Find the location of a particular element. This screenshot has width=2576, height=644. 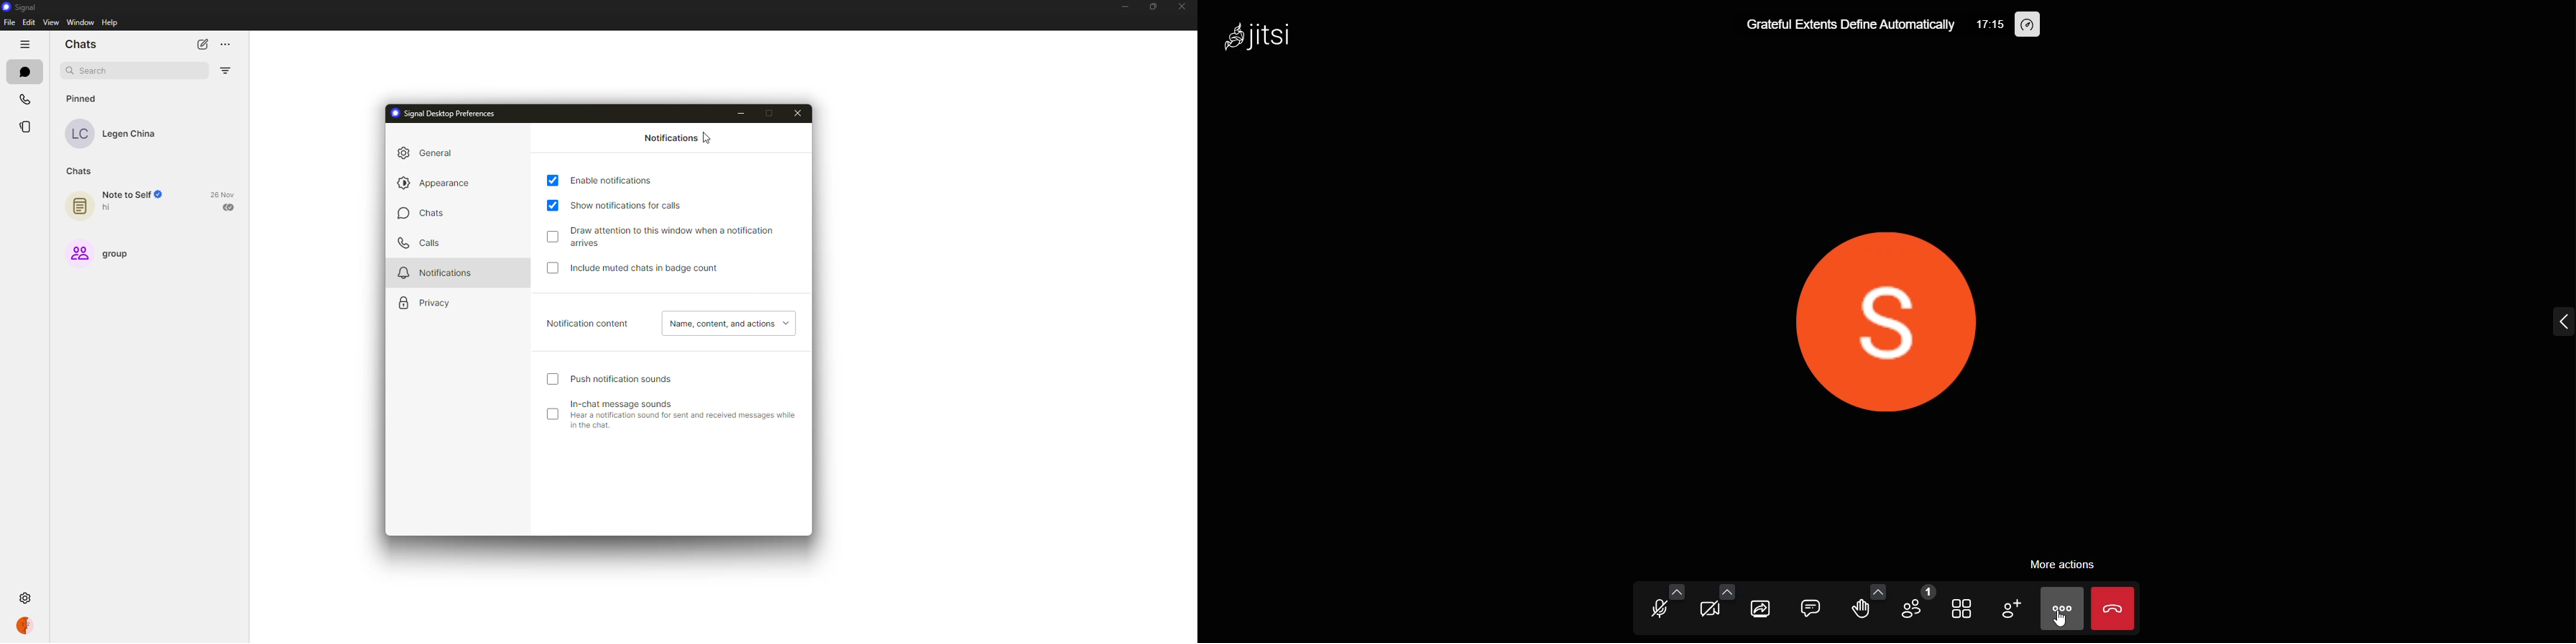

filter is located at coordinates (226, 70).